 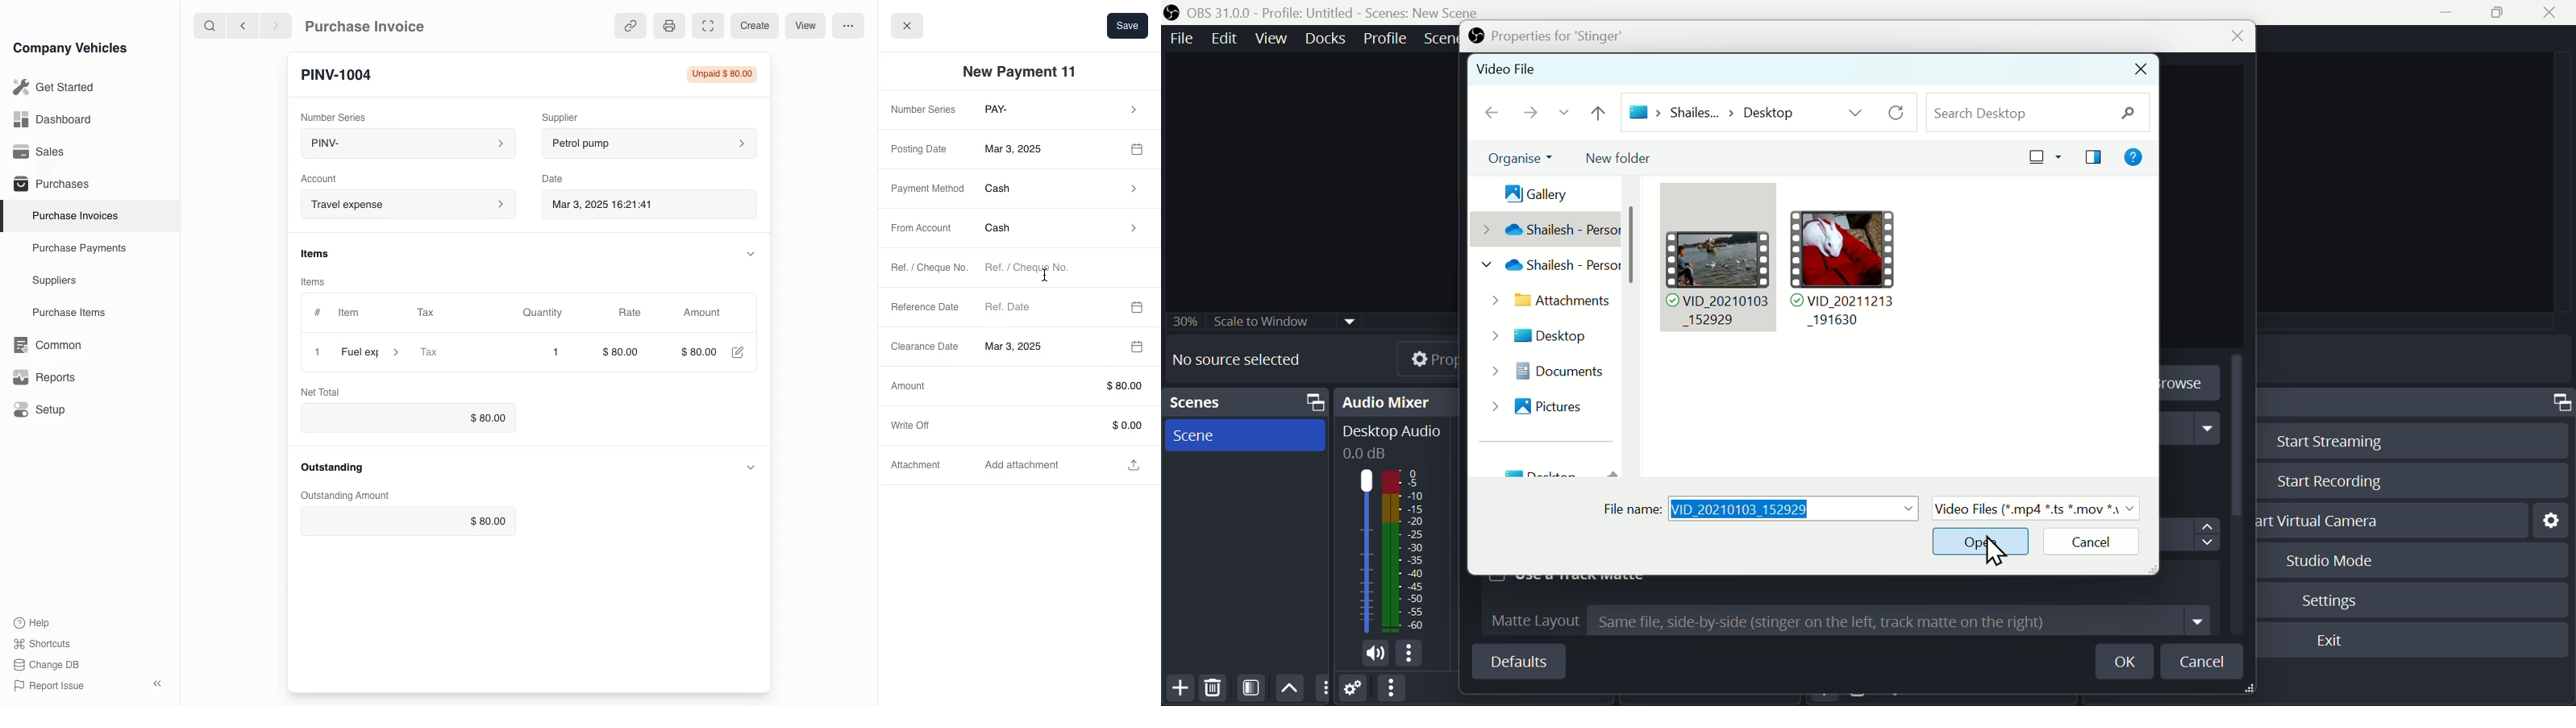 I want to click on Item, so click(x=338, y=314).